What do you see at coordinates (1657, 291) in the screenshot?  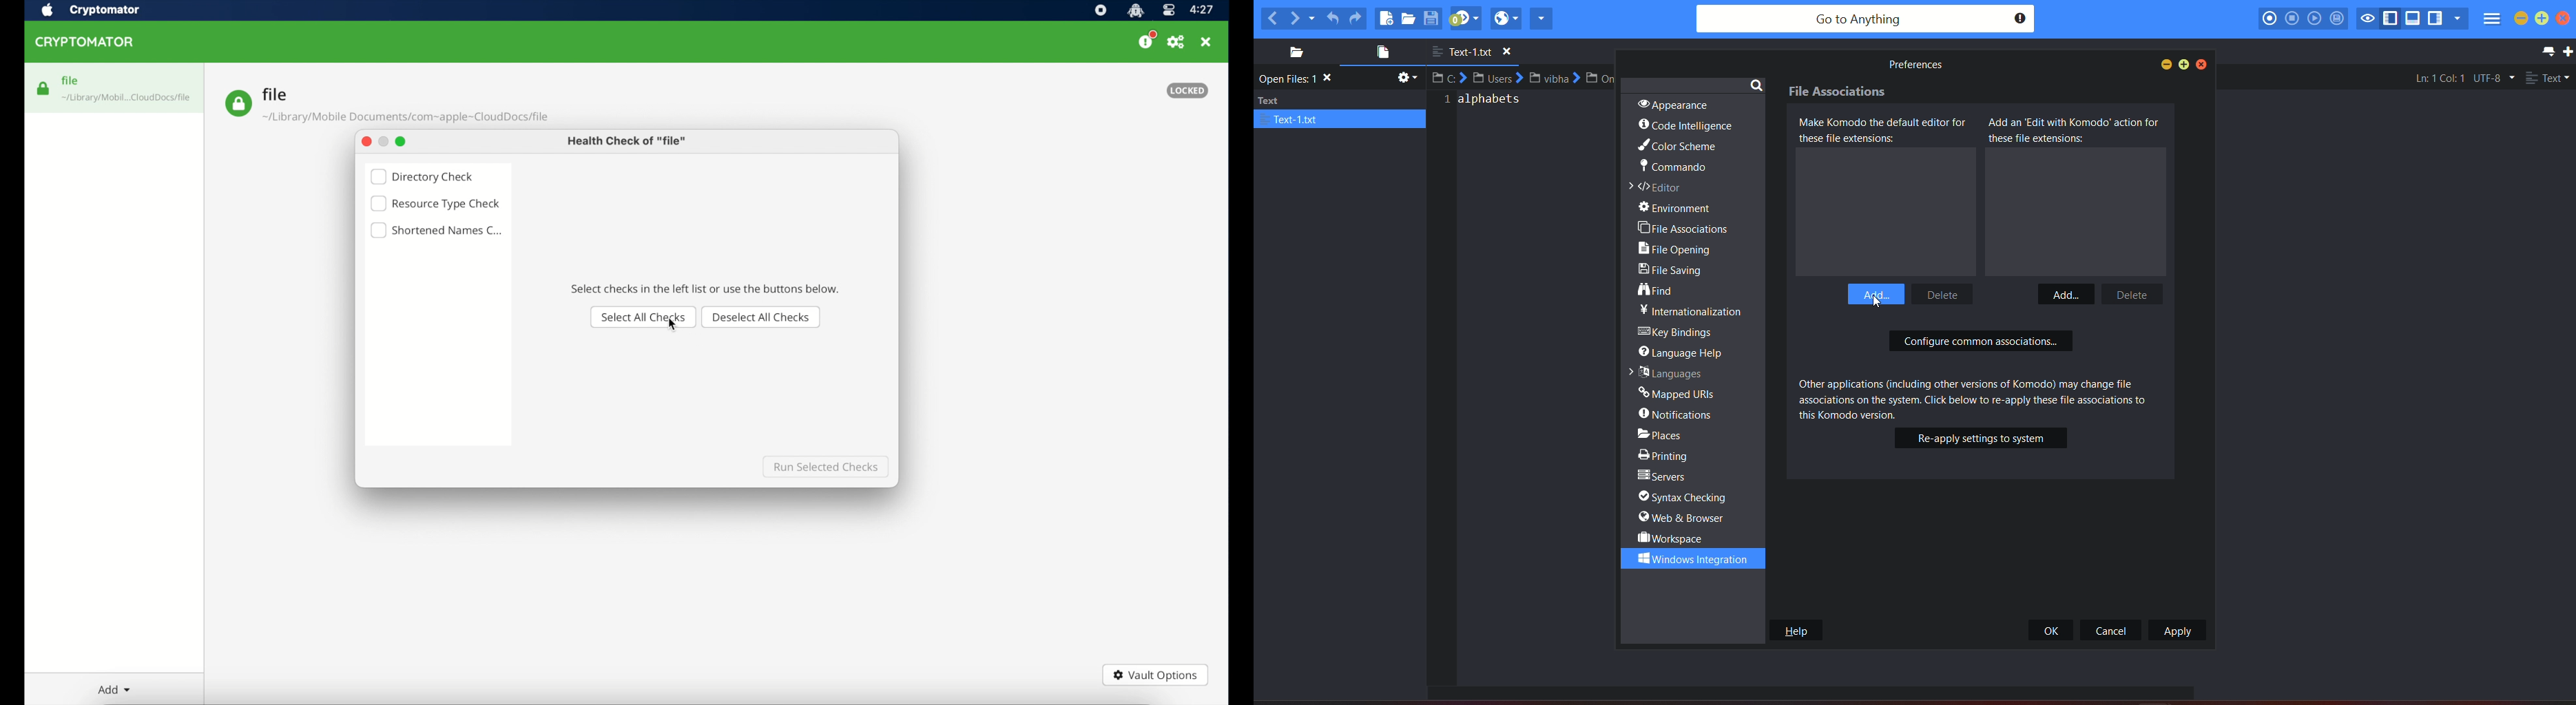 I see `find` at bounding box center [1657, 291].